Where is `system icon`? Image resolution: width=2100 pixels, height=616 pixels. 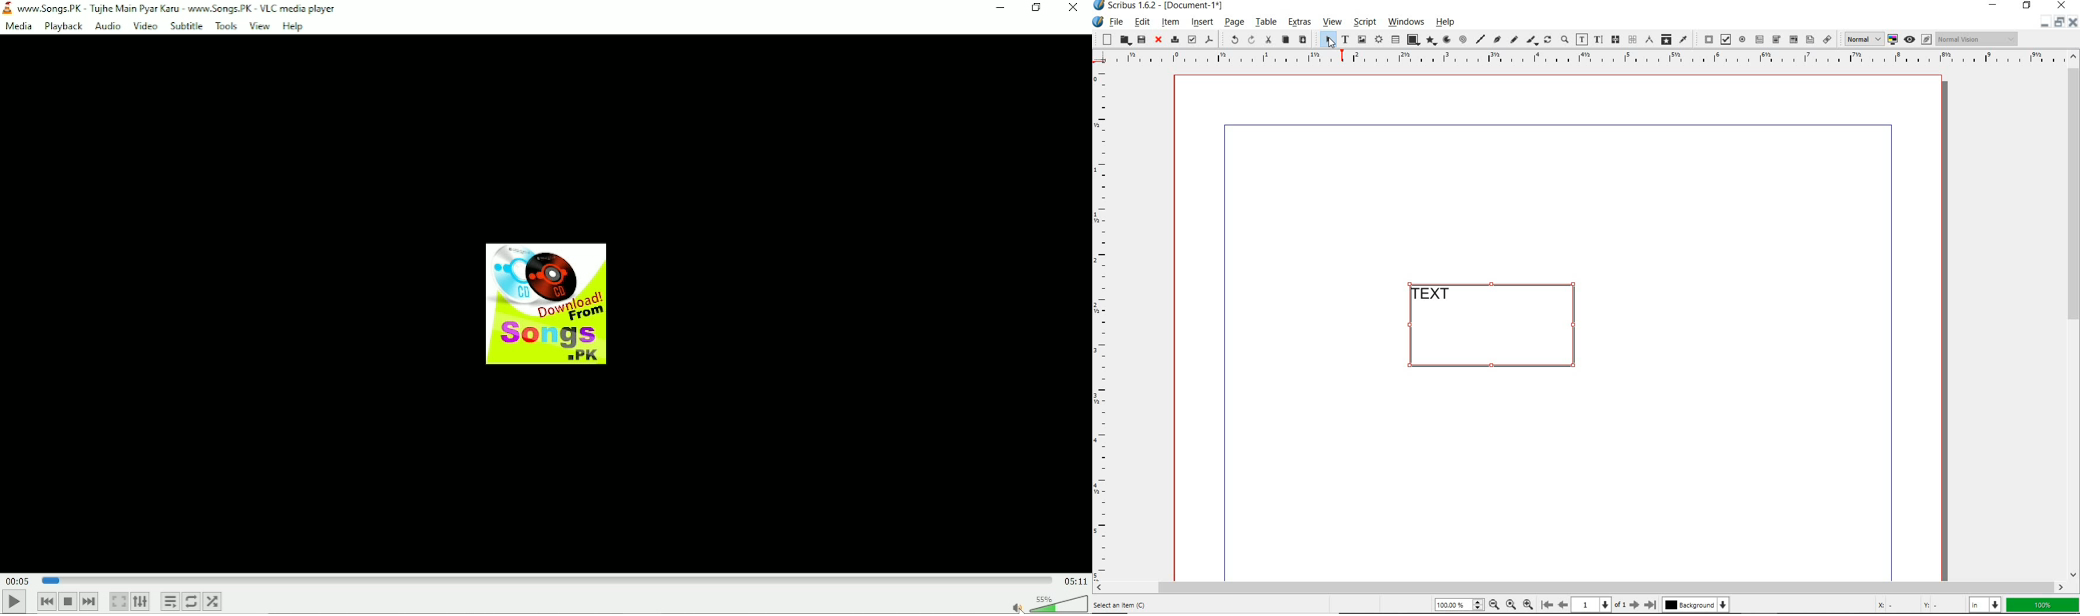
system icon is located at coordinates (1097, 22).